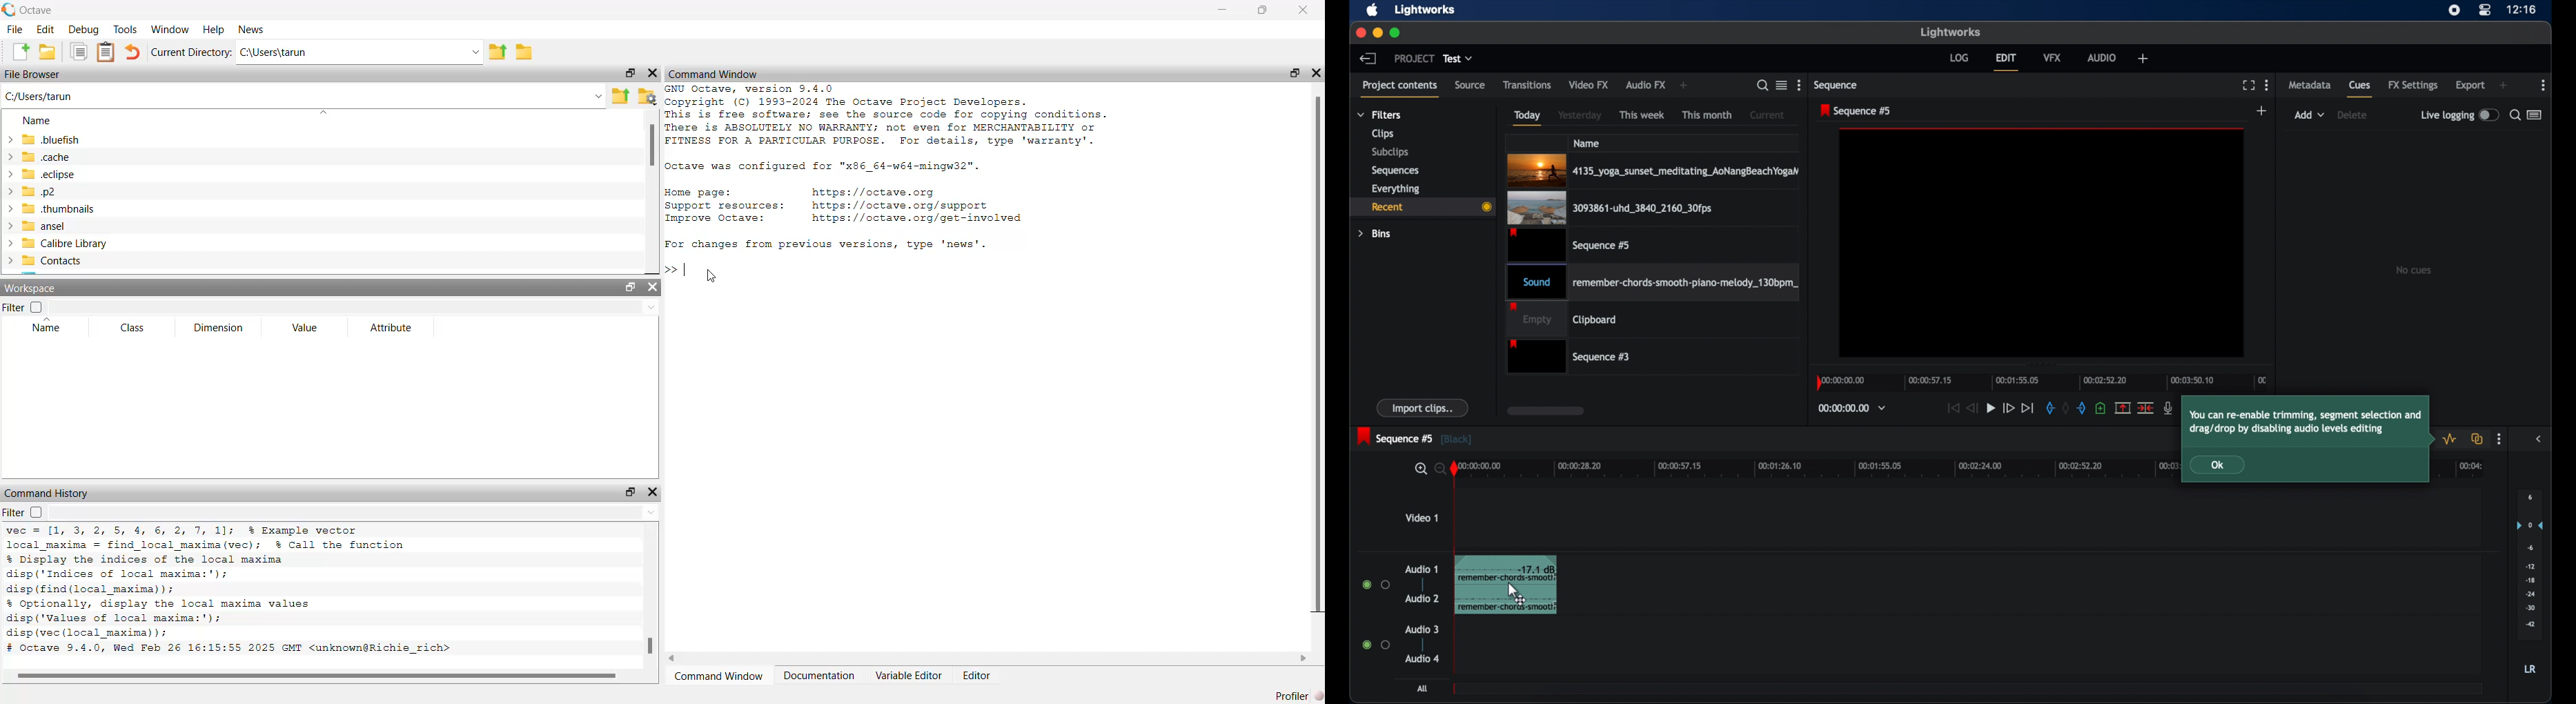  What do you see at coordinates (19, 51) in the screenshot?
I see `New script` at bounding box center [19, 51].